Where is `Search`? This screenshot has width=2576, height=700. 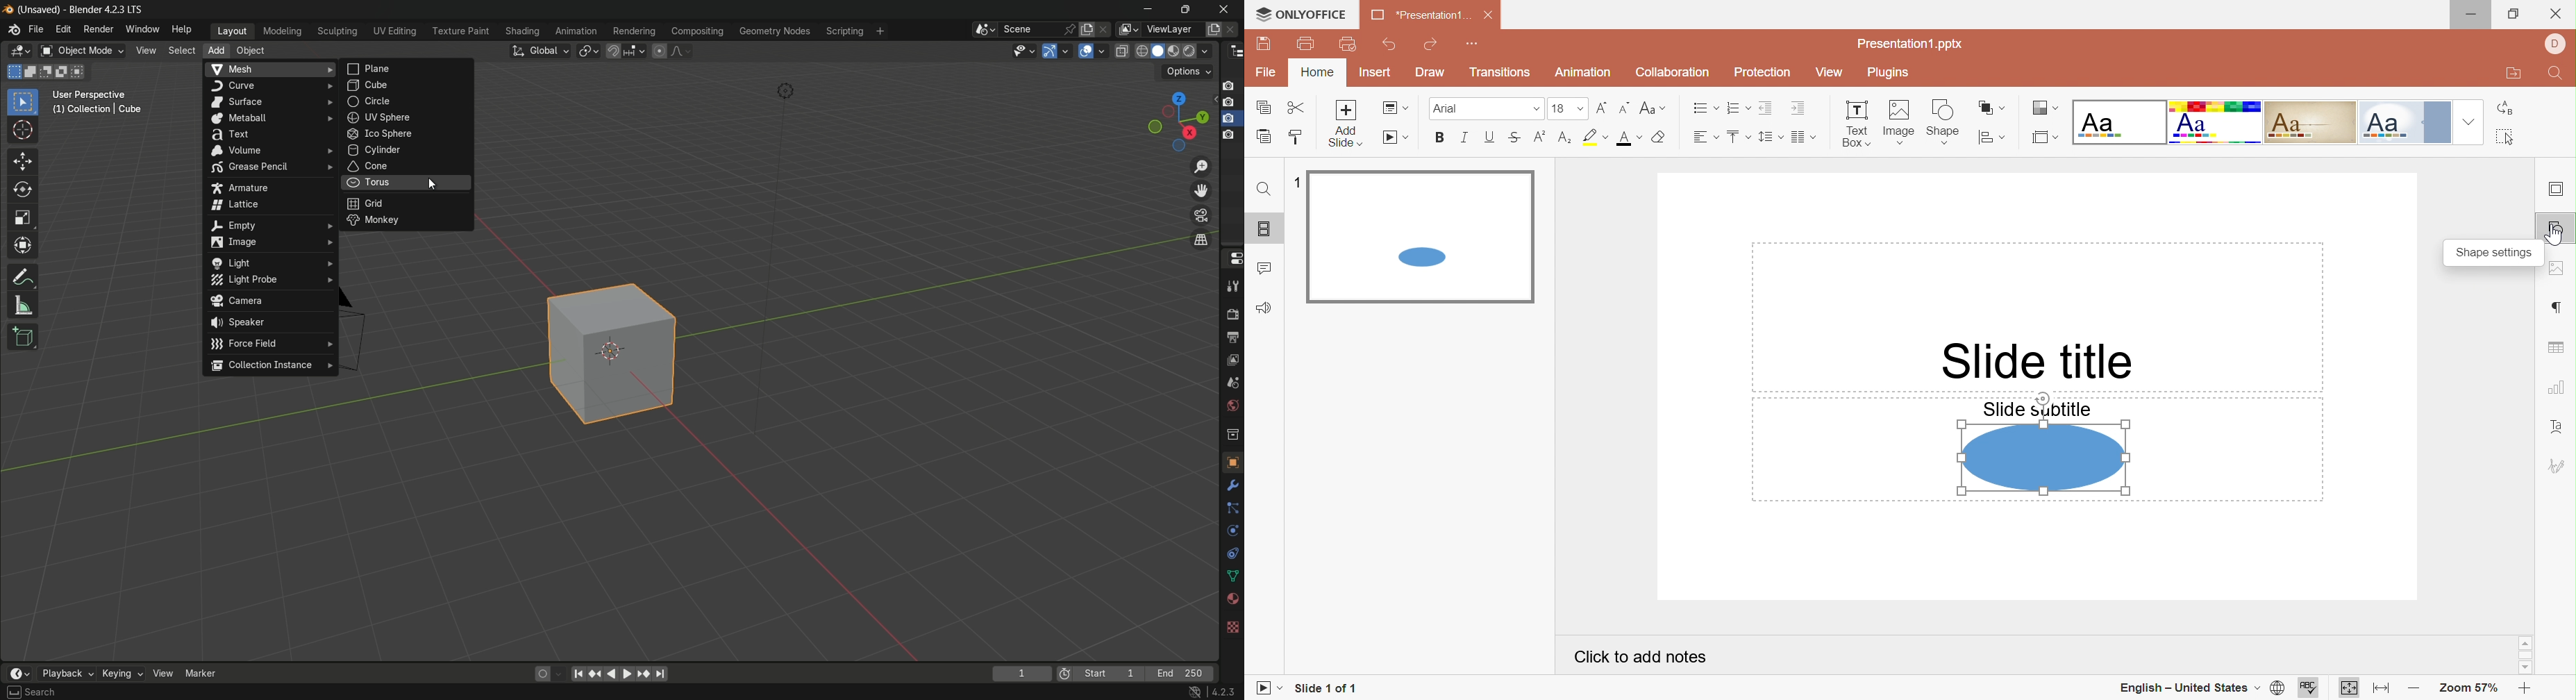 Search is located at coordinates (40, 692).